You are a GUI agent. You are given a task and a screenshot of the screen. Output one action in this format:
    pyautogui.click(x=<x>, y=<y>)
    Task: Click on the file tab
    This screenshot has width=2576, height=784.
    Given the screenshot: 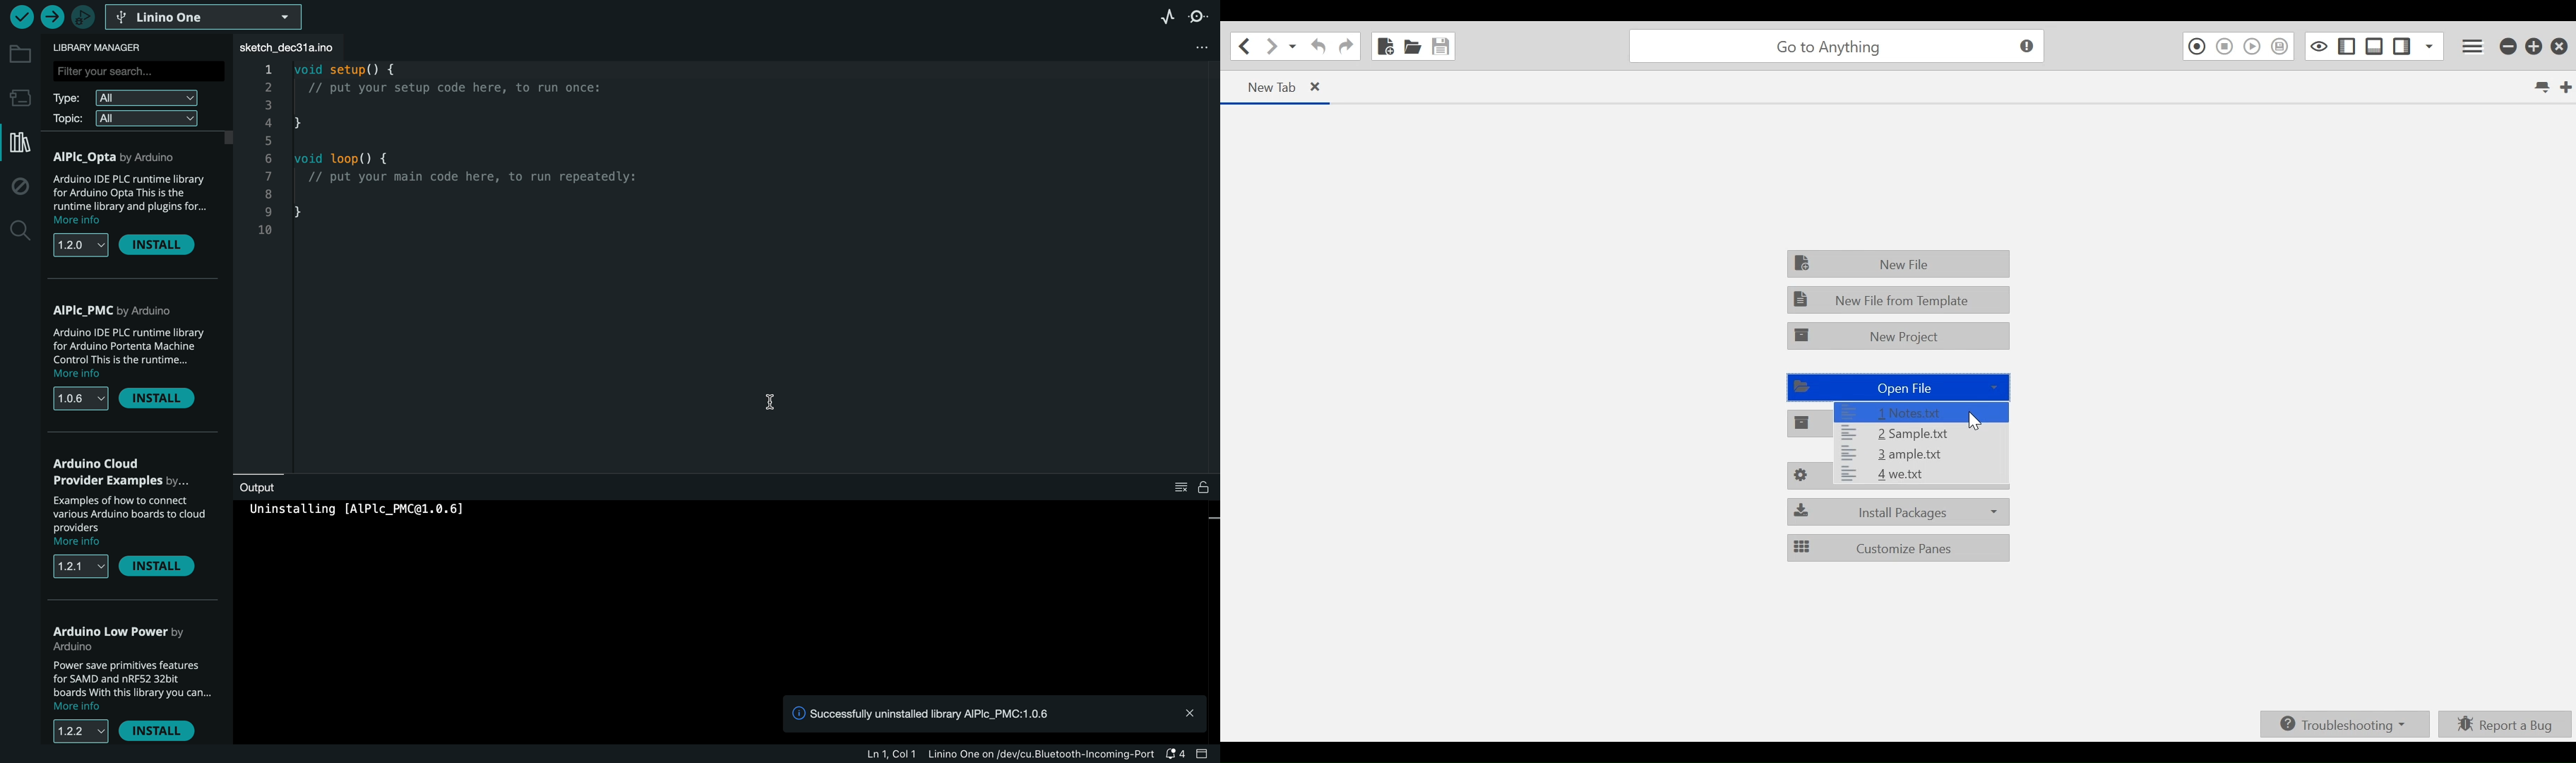 What is the action you would take?
    pyautogui.click(x=293, y=47)
    